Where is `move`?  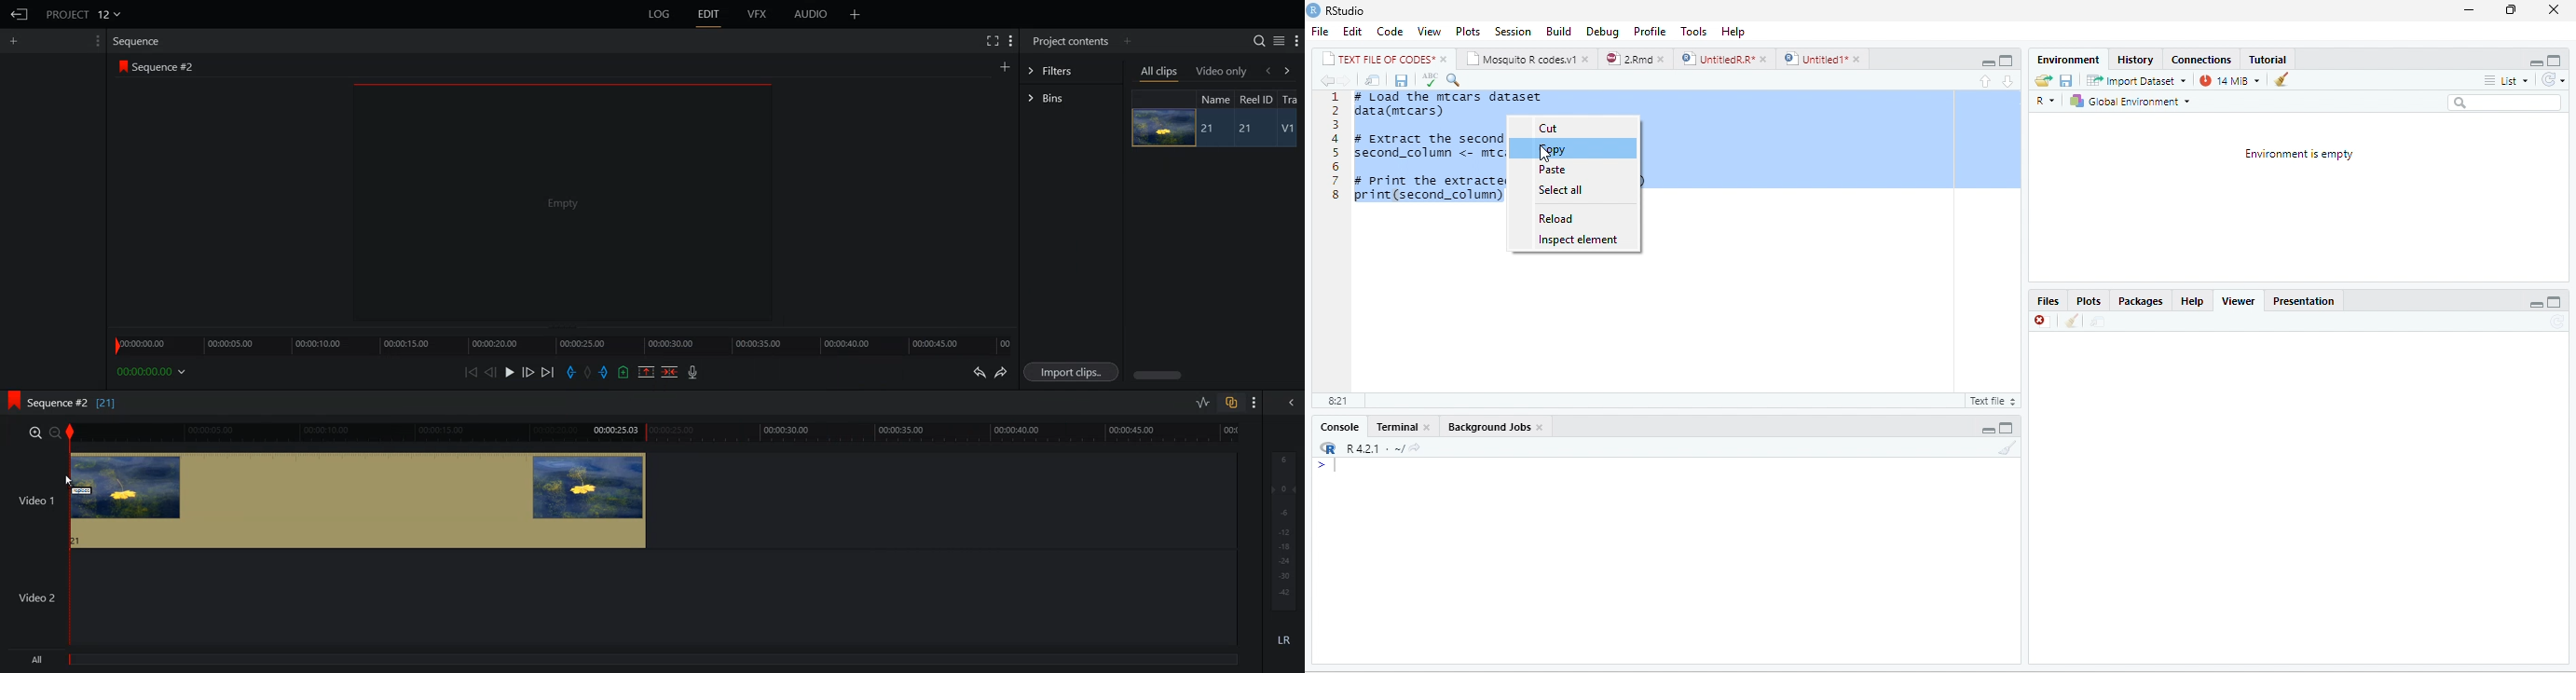
move is located at coordinates (2095, 323).